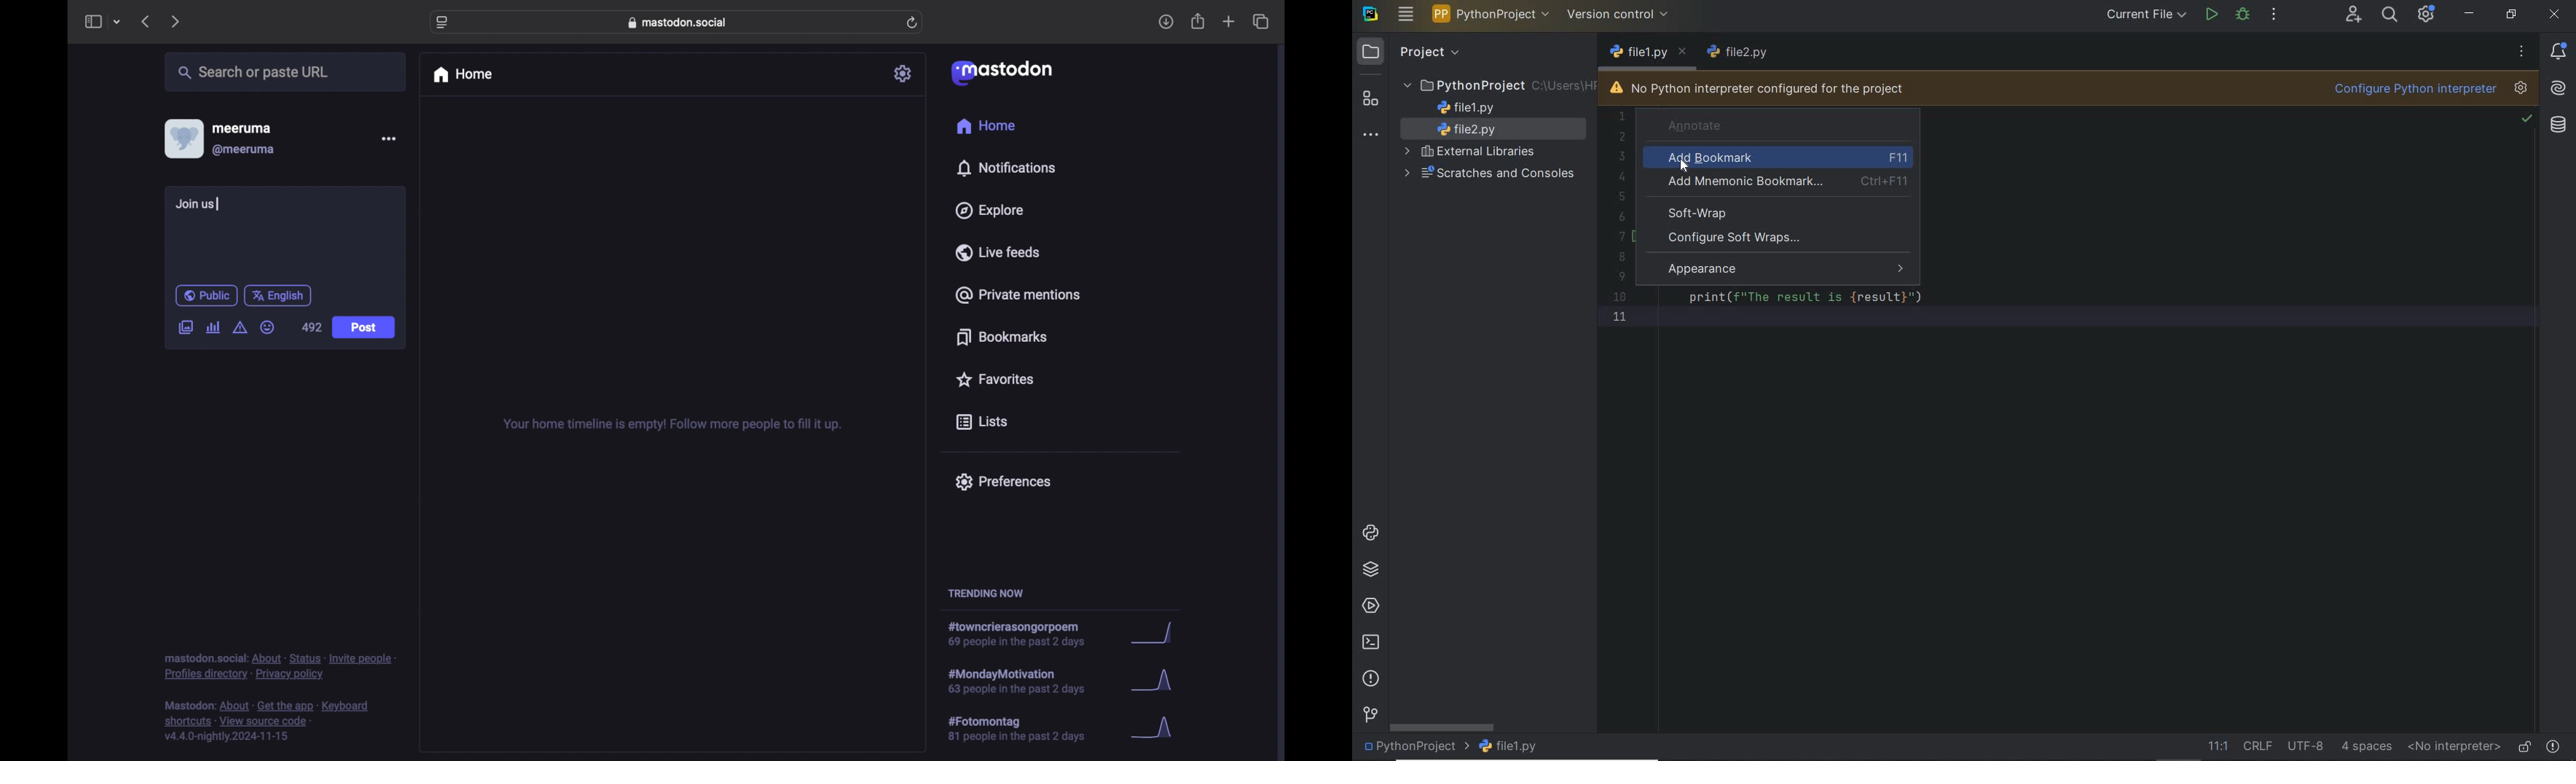 This screenshot has height=784, width=2576. I want to click on more options, so click(2520, 51).